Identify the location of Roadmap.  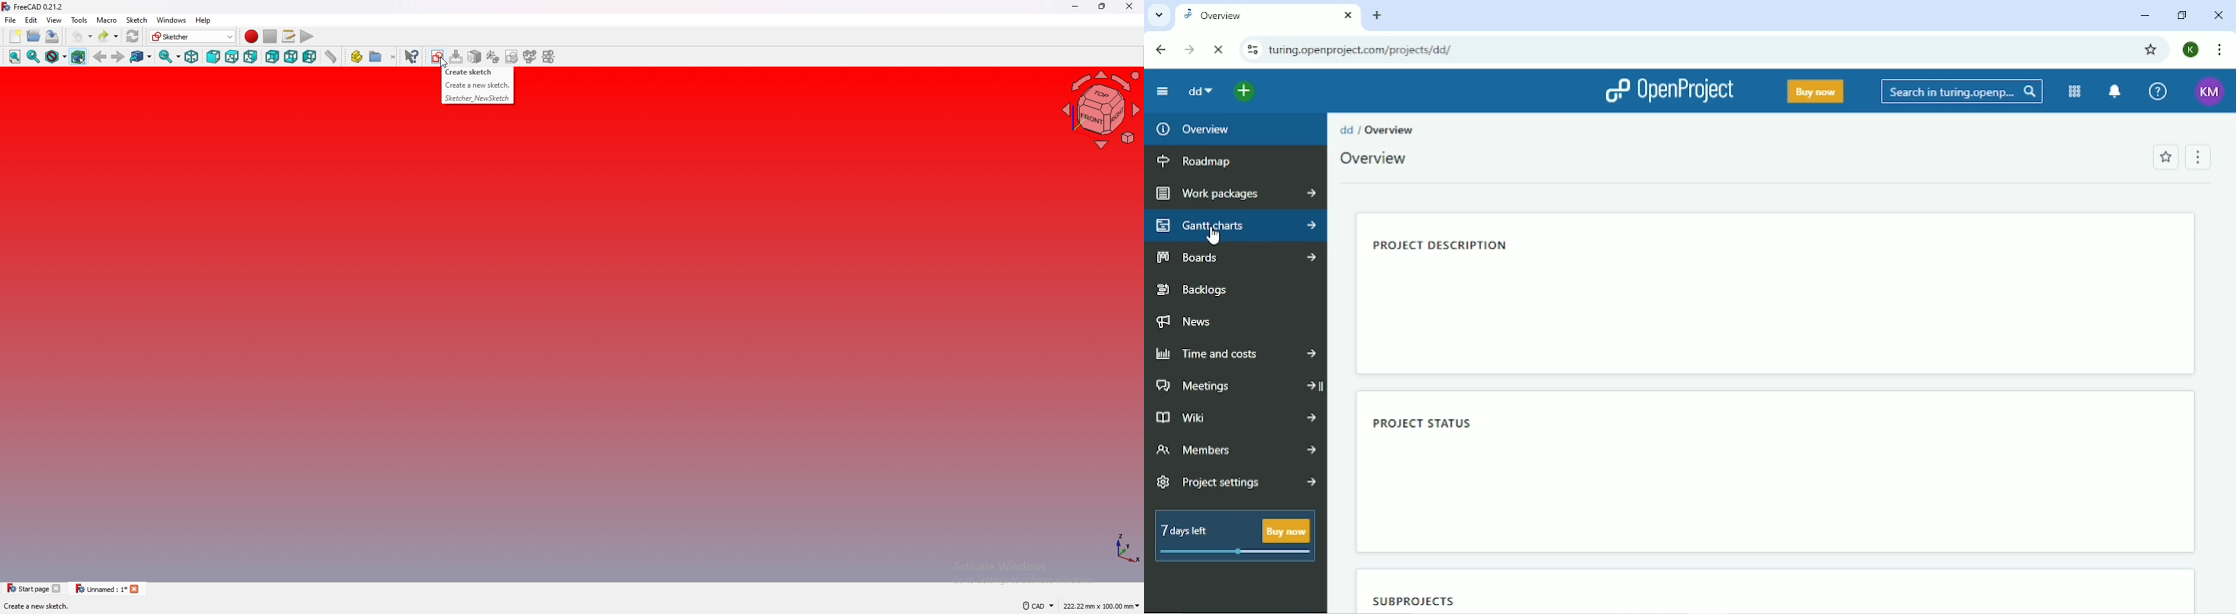
(1203, 161).